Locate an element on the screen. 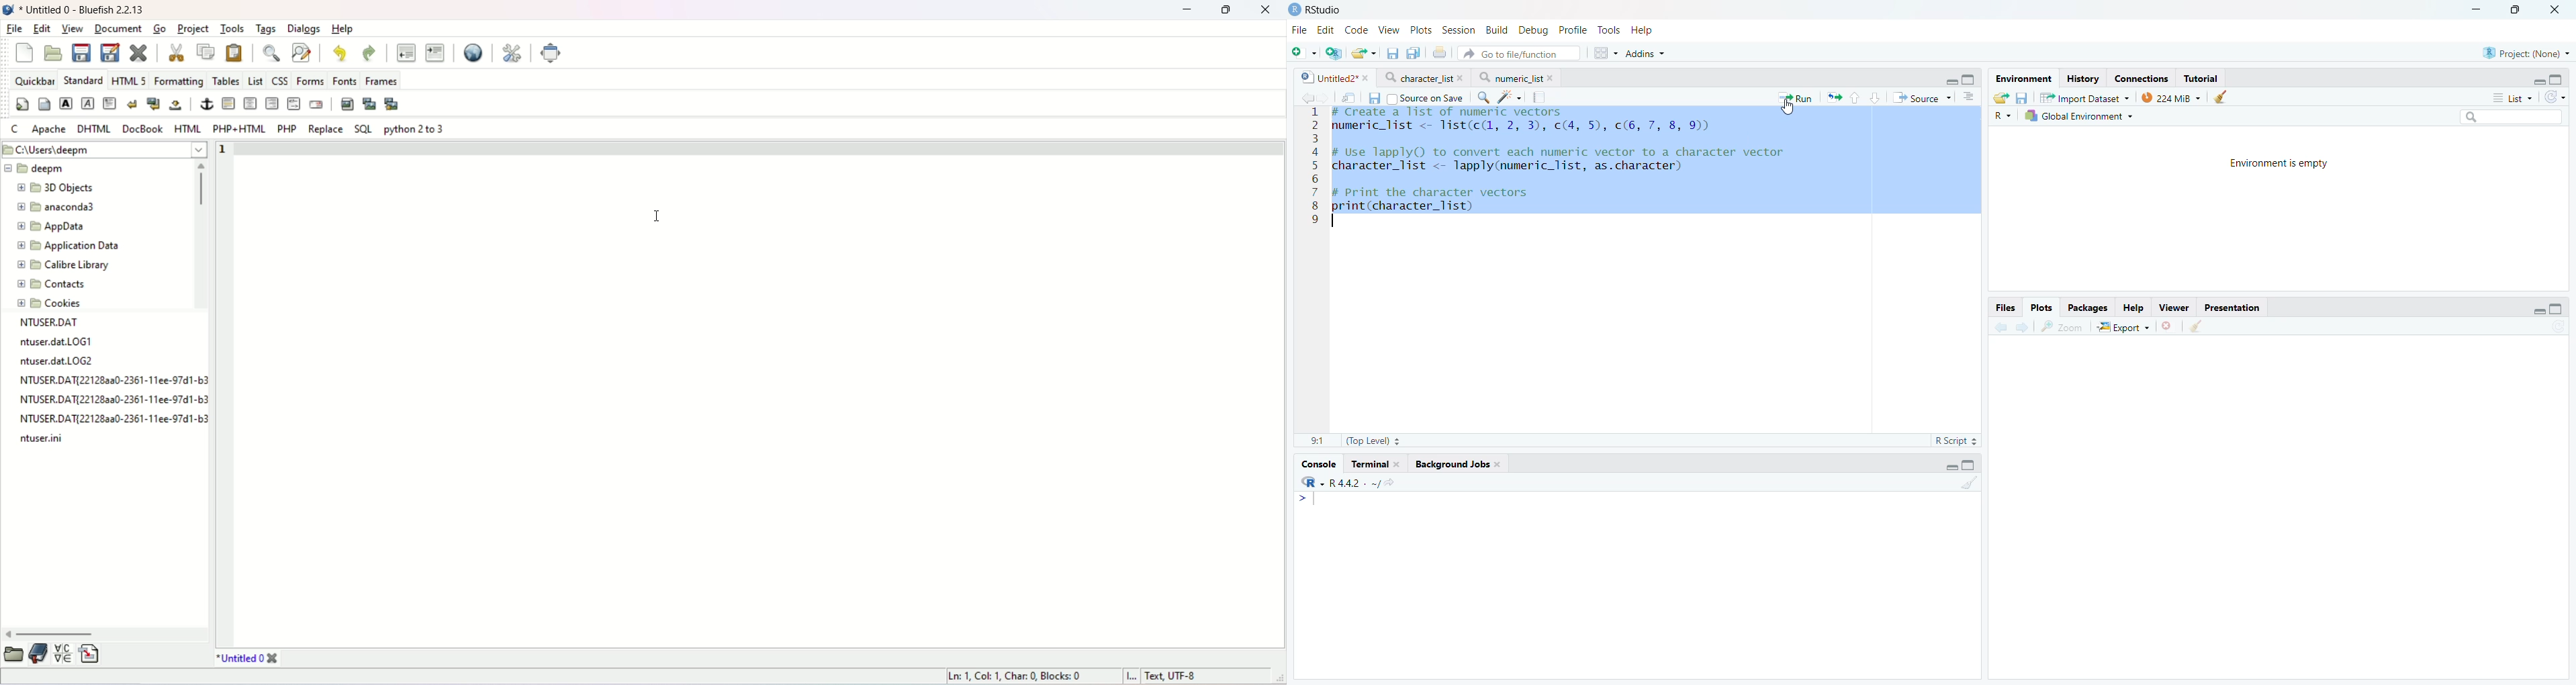  Source on Save is located at coordinates (1425, 98).